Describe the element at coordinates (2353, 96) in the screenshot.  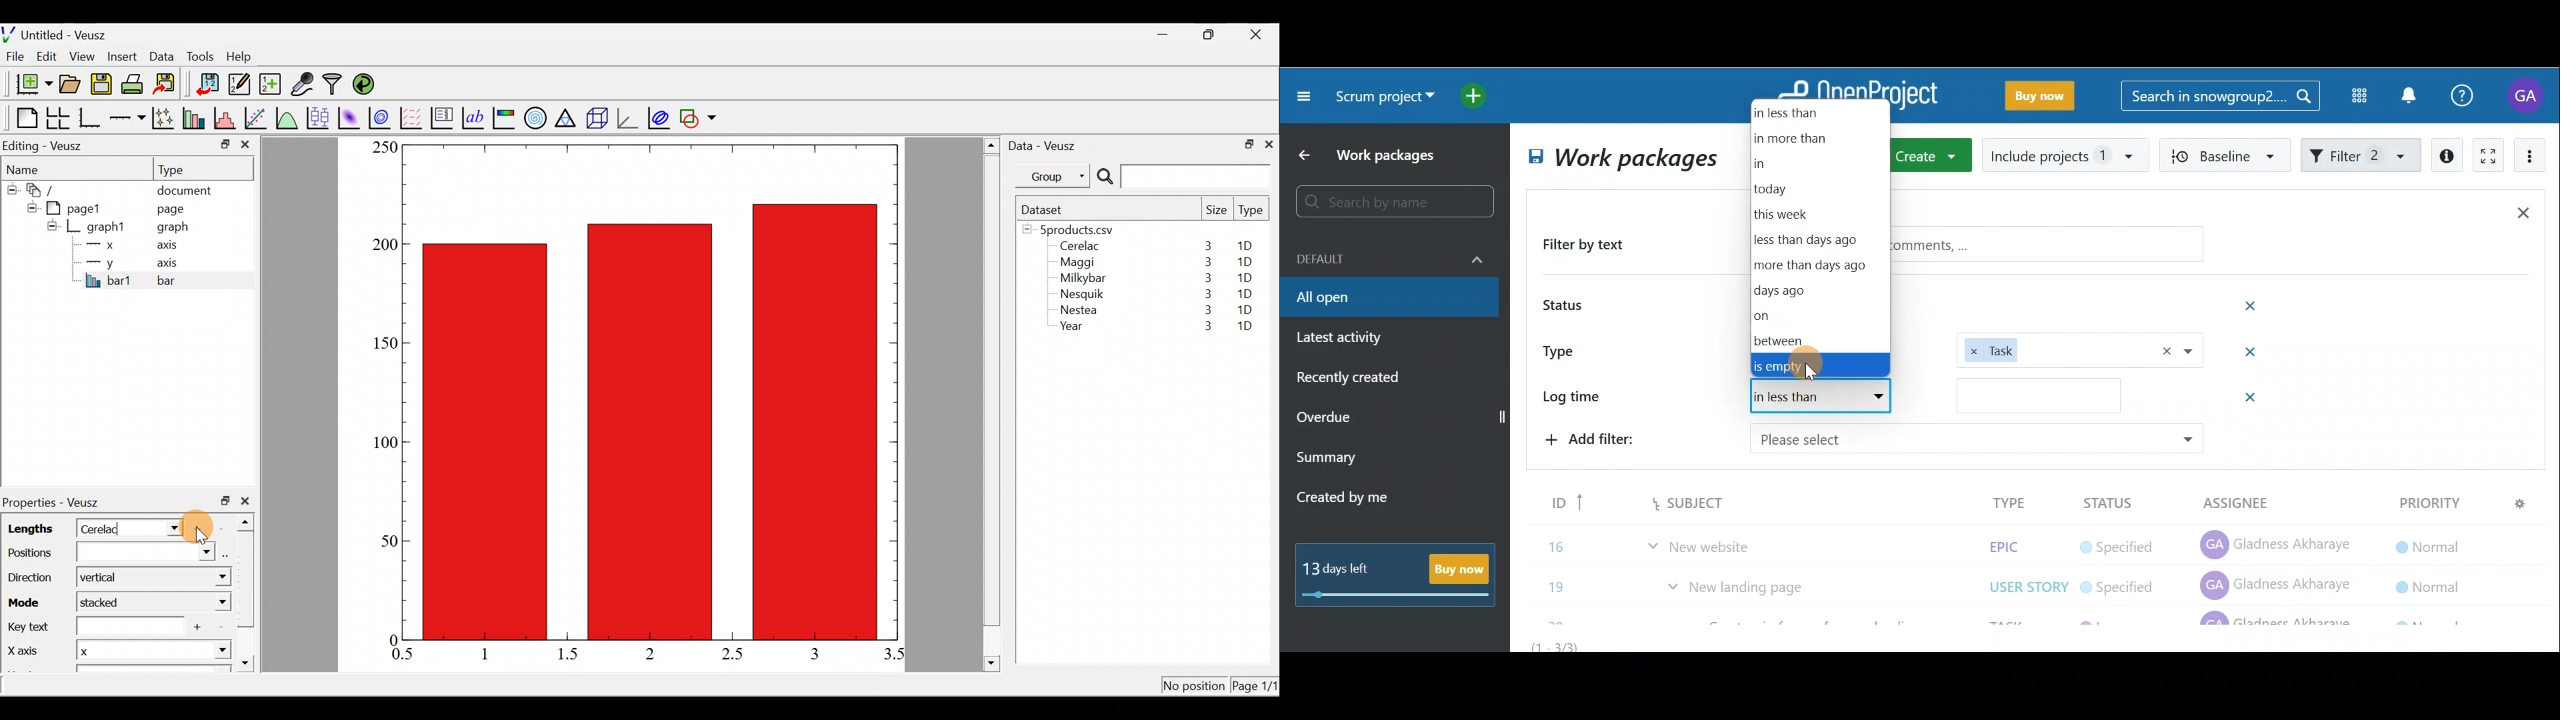
I see `Modules` at that location.